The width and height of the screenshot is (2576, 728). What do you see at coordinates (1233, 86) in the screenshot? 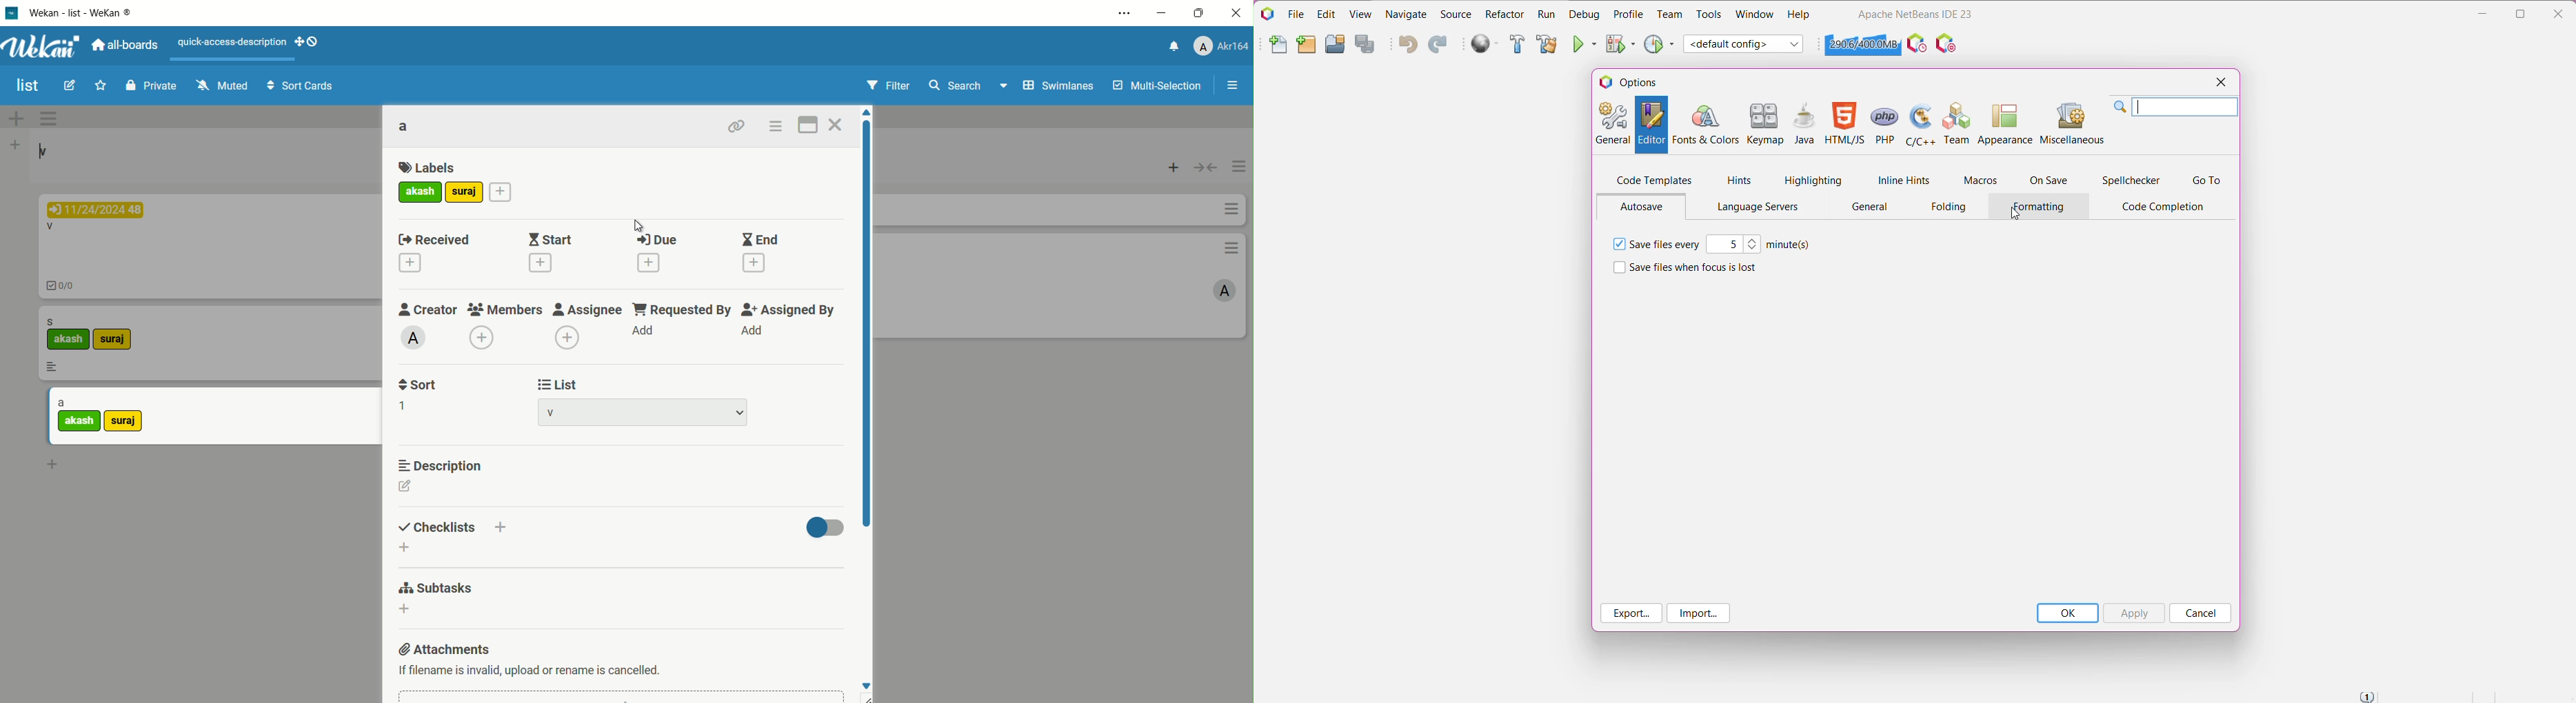
I see `open/close sidebar` at bounding box center [1233, 86].